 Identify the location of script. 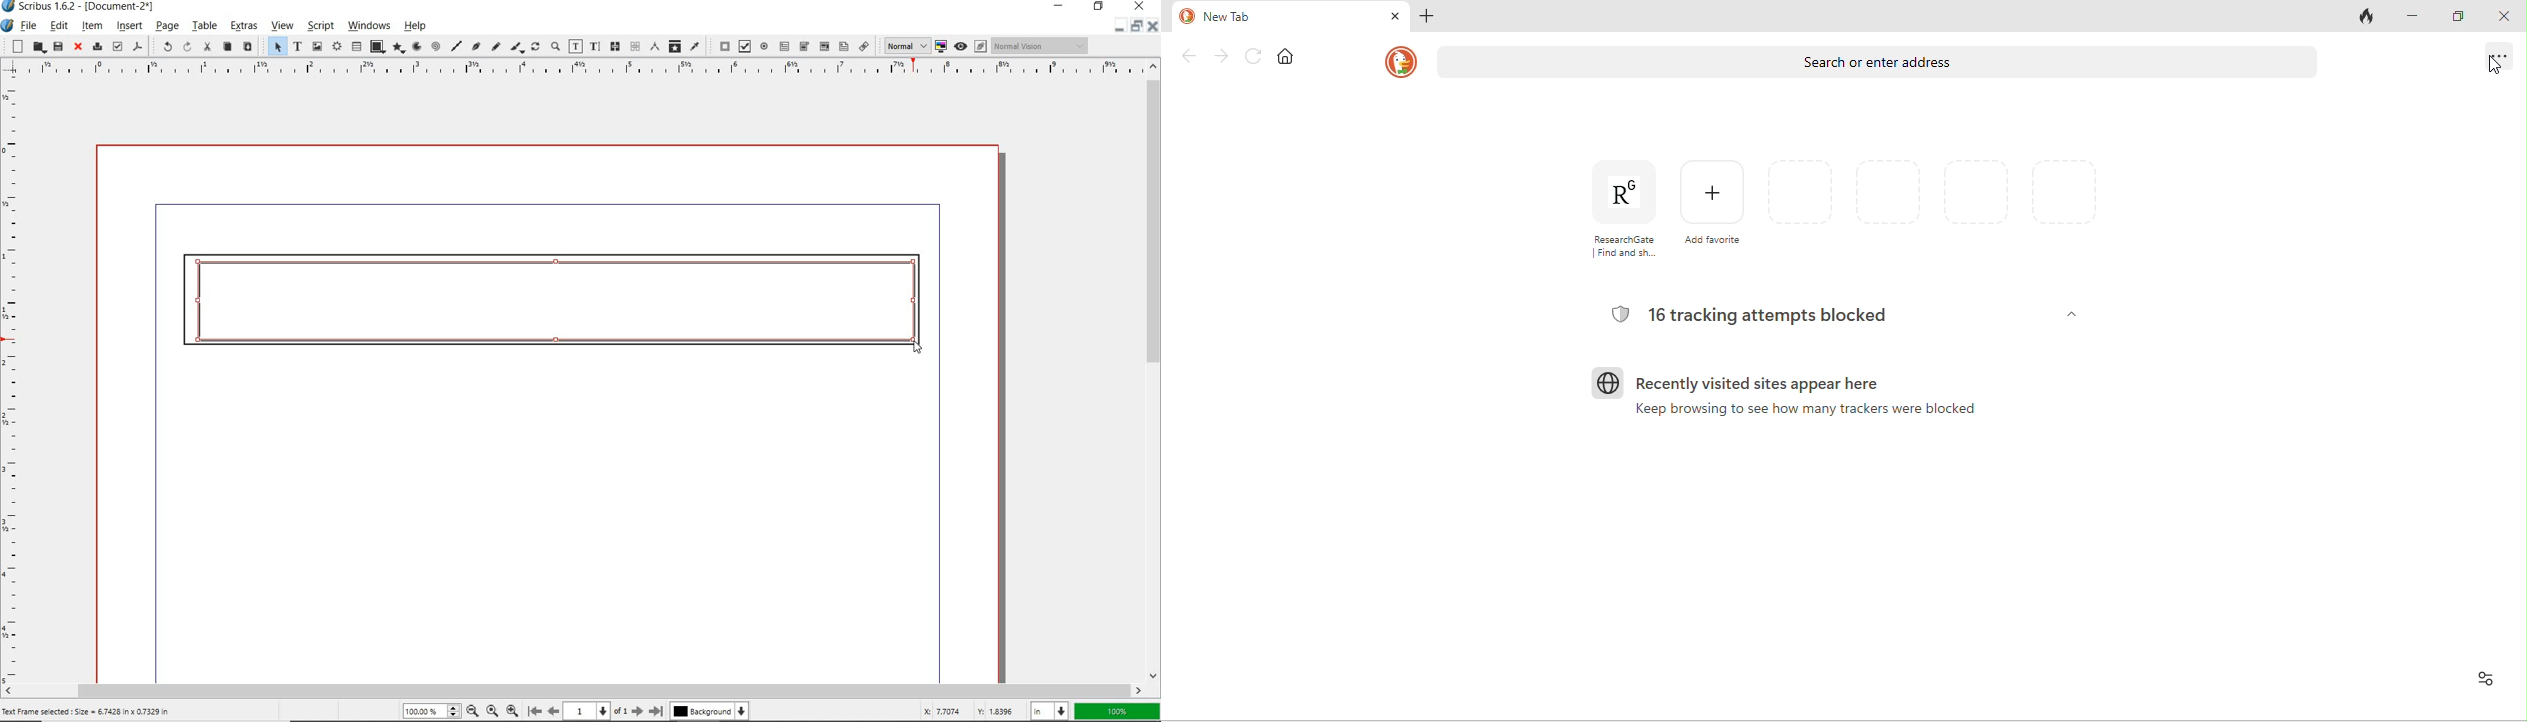
(320, 26).